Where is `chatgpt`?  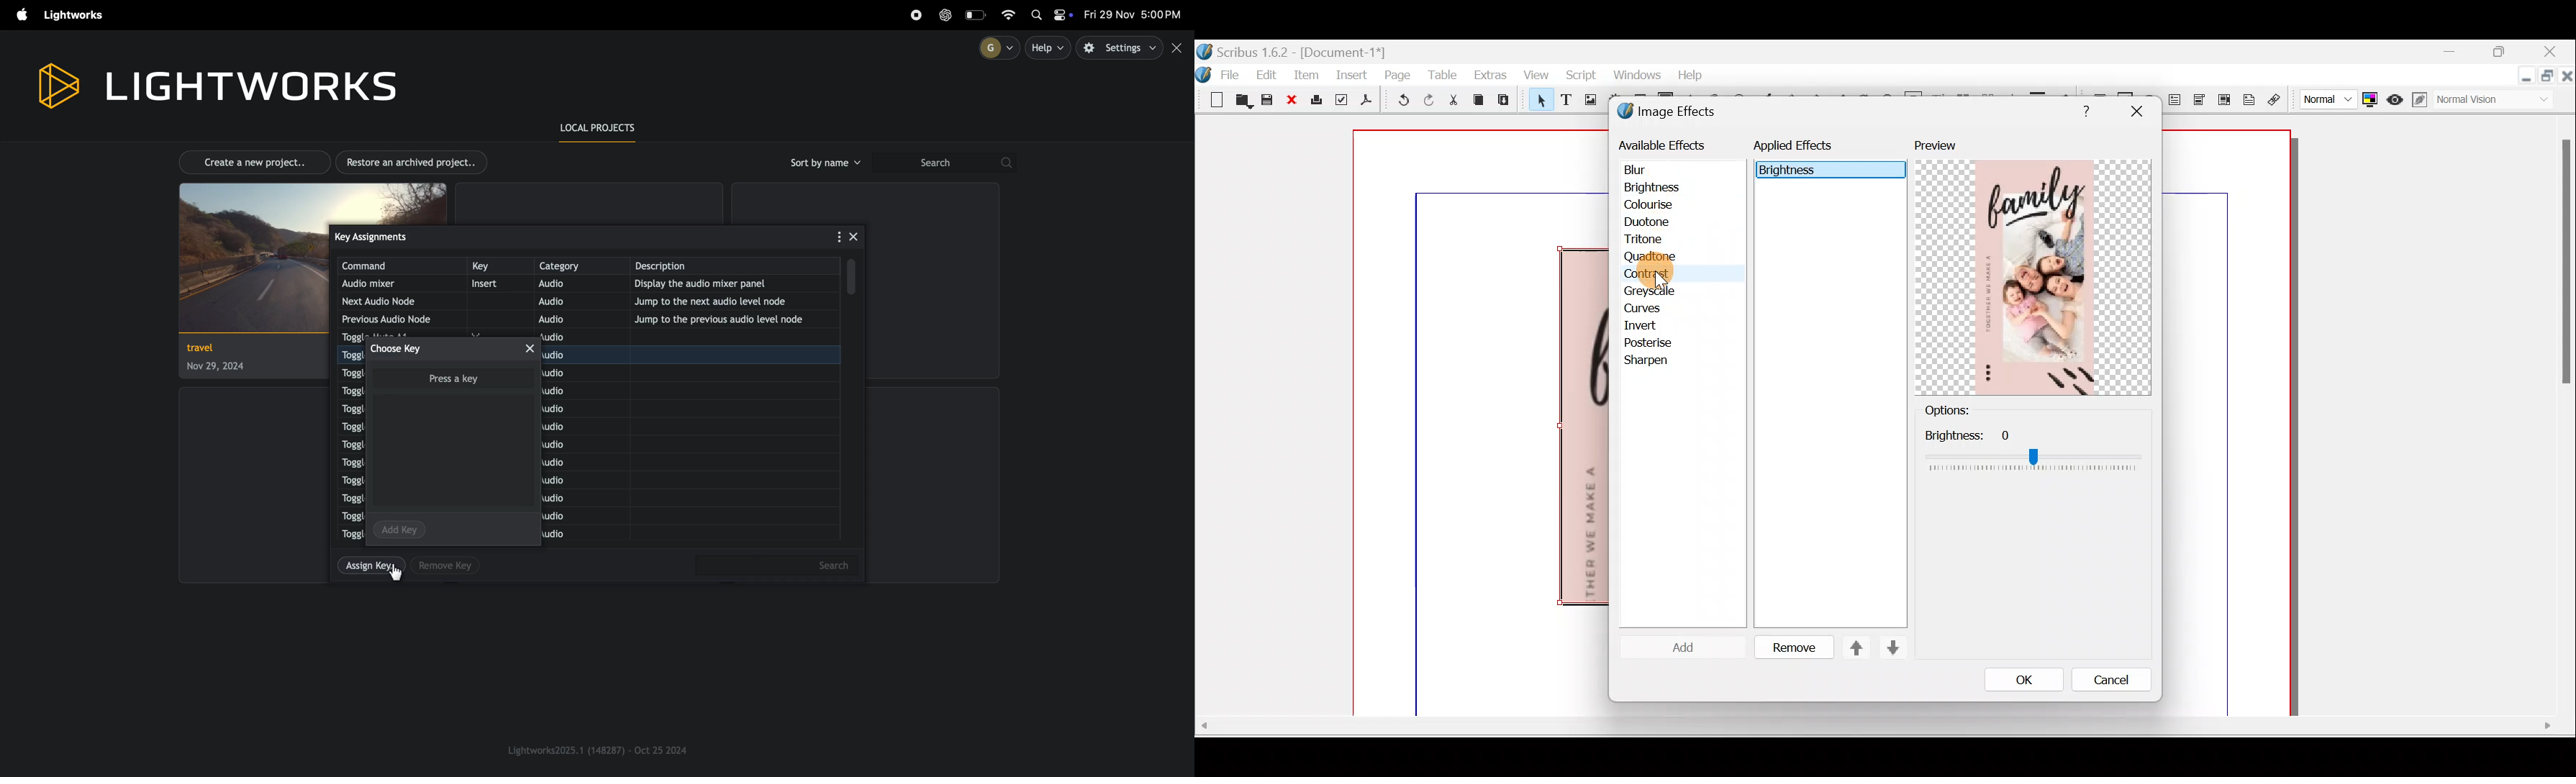
chatgpt is located at coordinates (946, 15).